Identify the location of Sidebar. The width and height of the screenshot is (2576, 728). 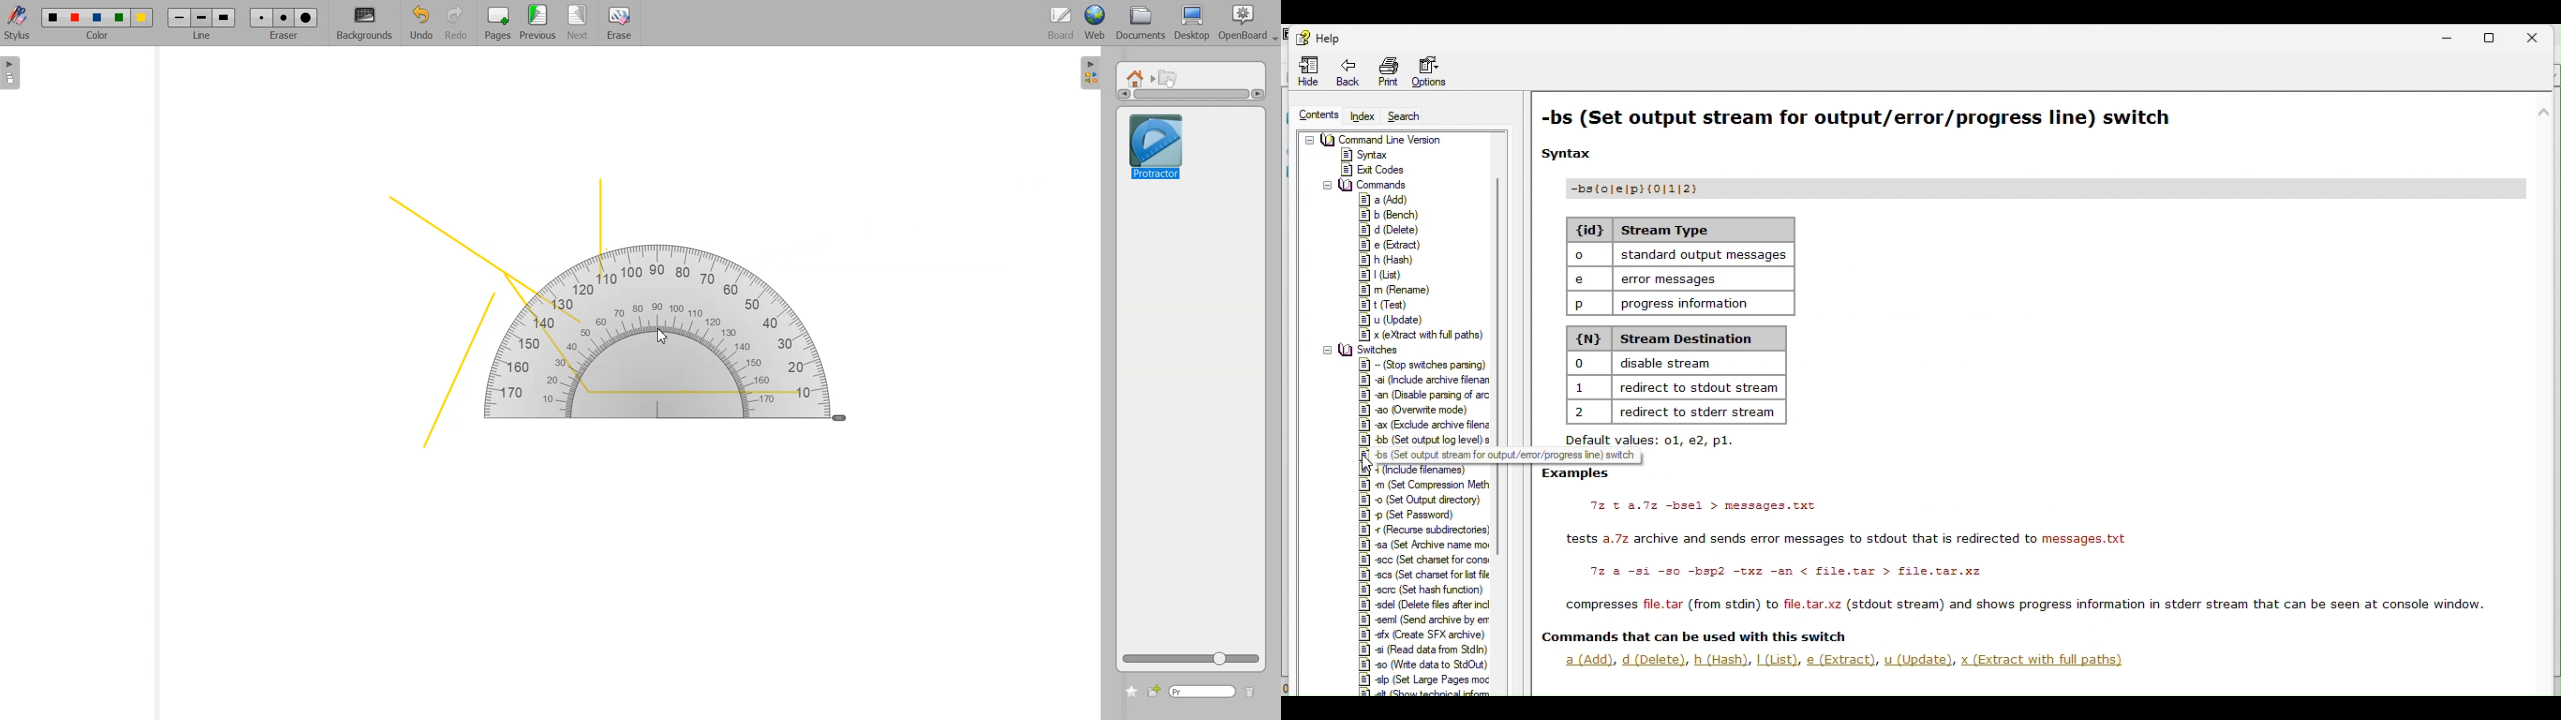
(1091, 71).